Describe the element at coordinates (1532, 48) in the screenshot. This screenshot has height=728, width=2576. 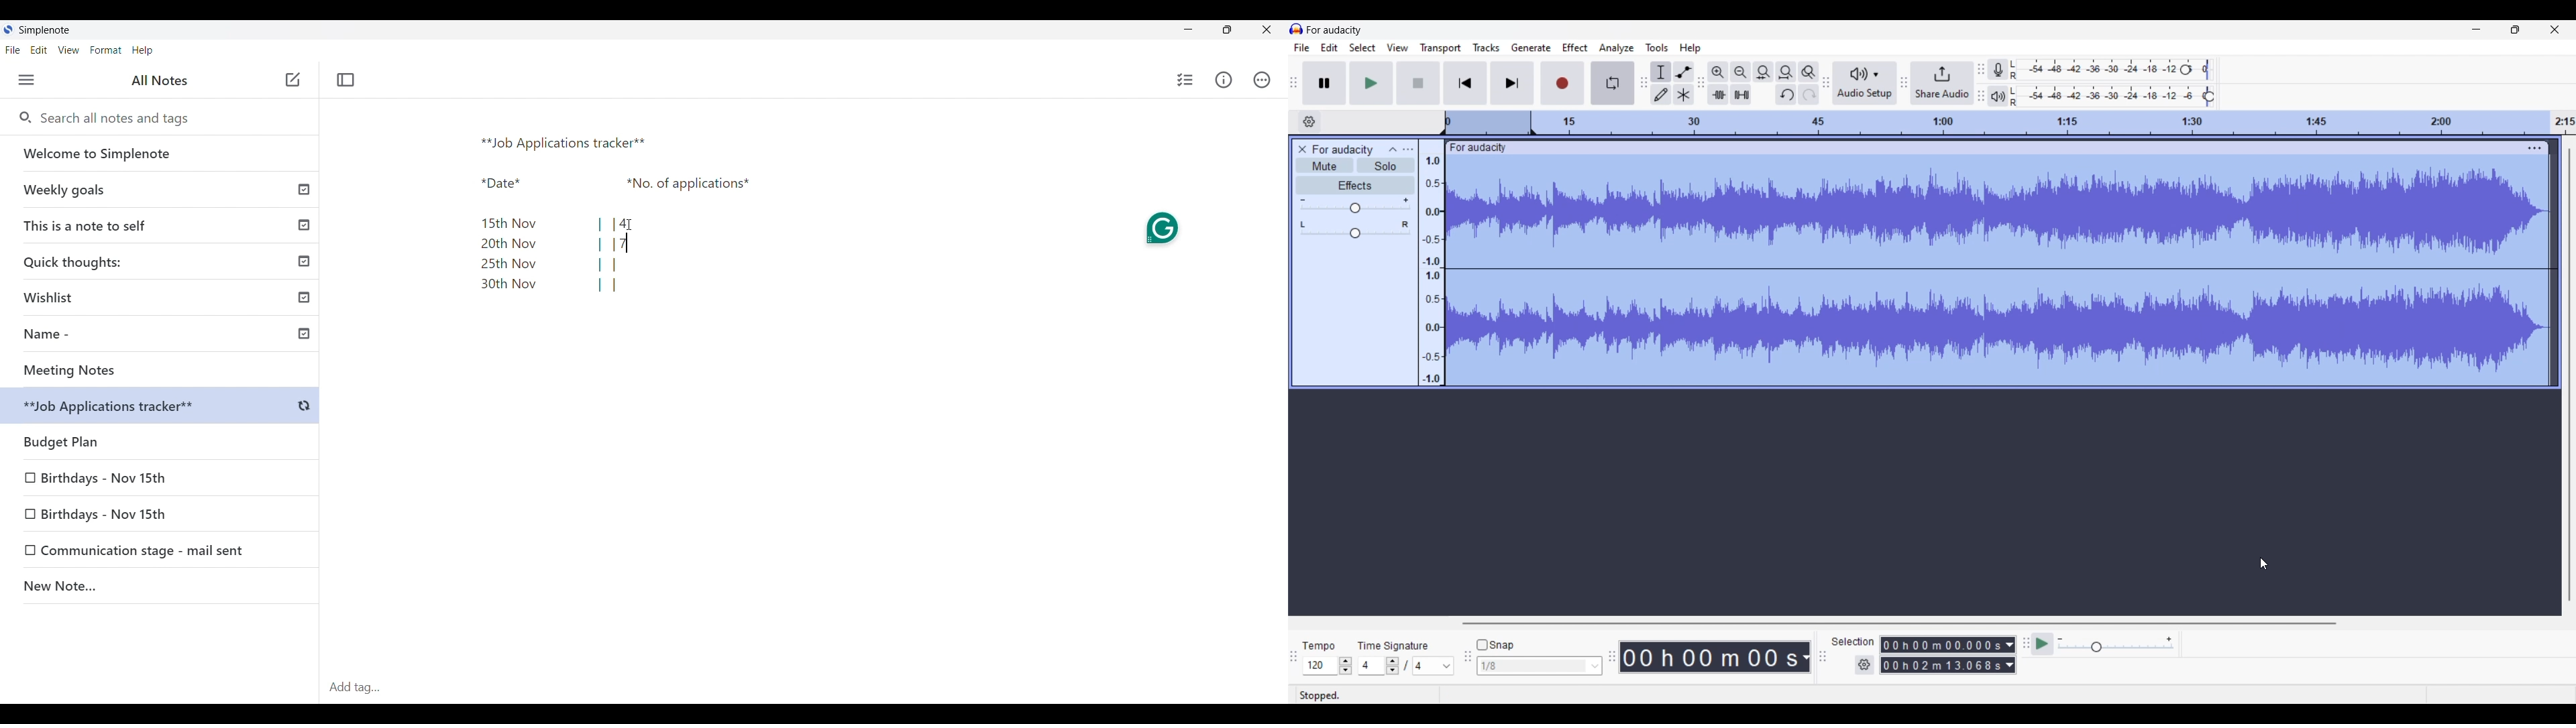
I see `Generate menu` at that location.